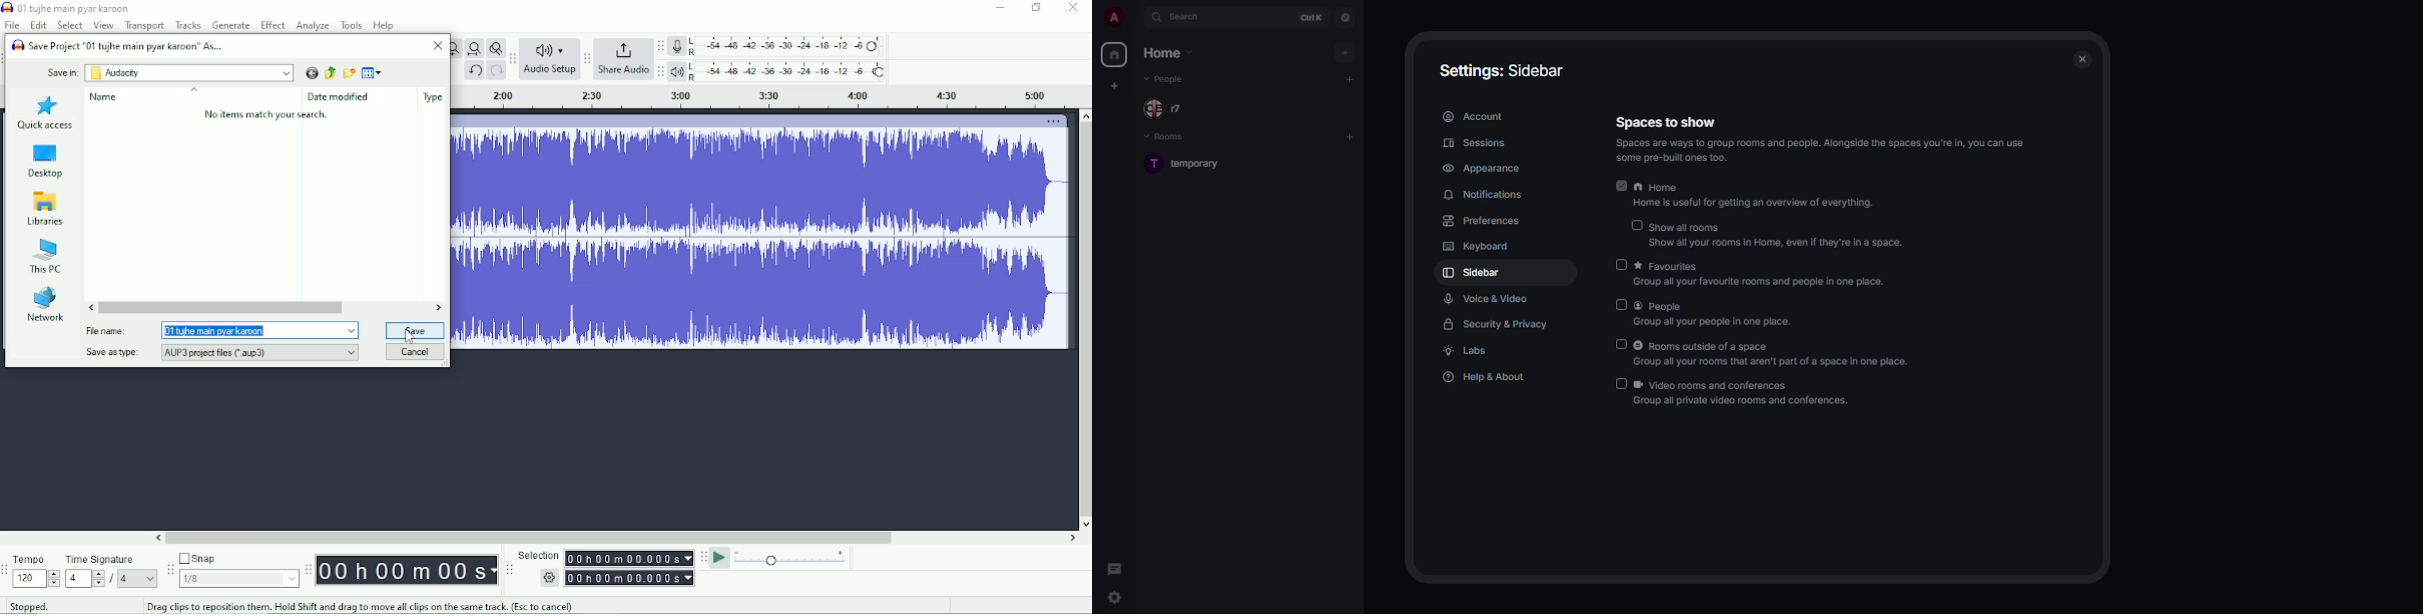 This screenshot has height=616, width=2436. What do you see at coordinates (37, 571) in the screenshot?
I see `Tempo` at bounding box center [37, 571].